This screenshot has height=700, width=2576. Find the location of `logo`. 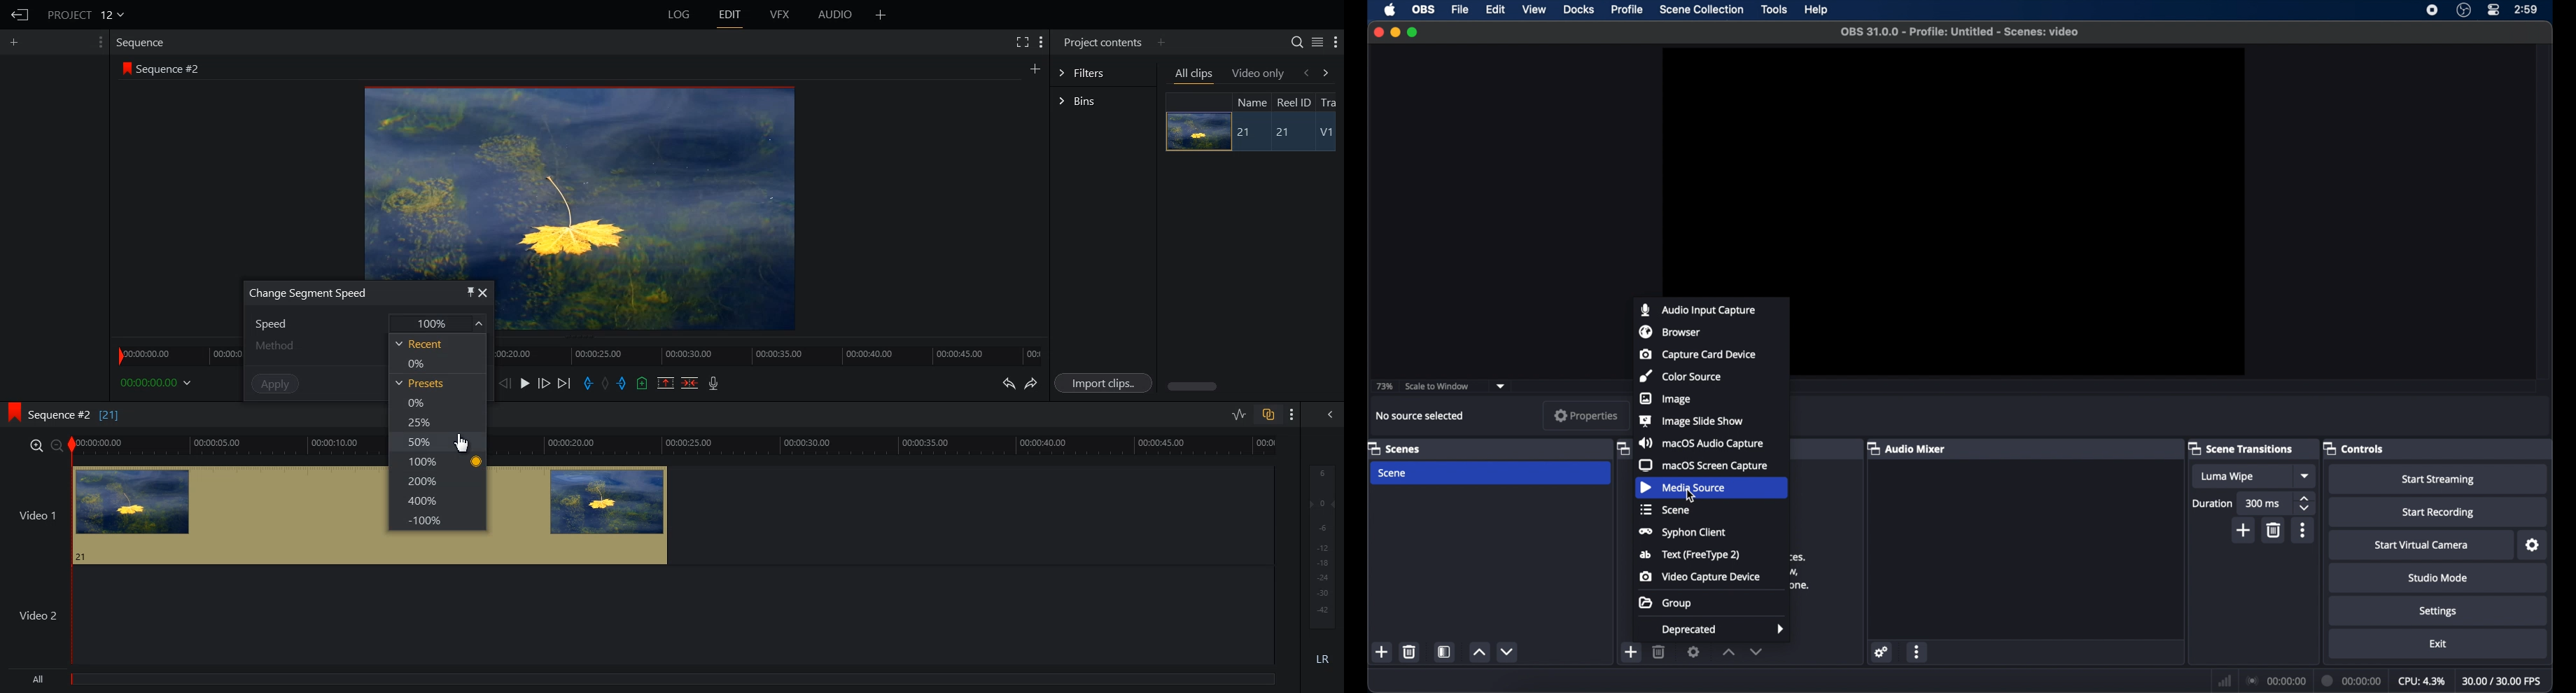

logo is located at coordinates (10, 410).